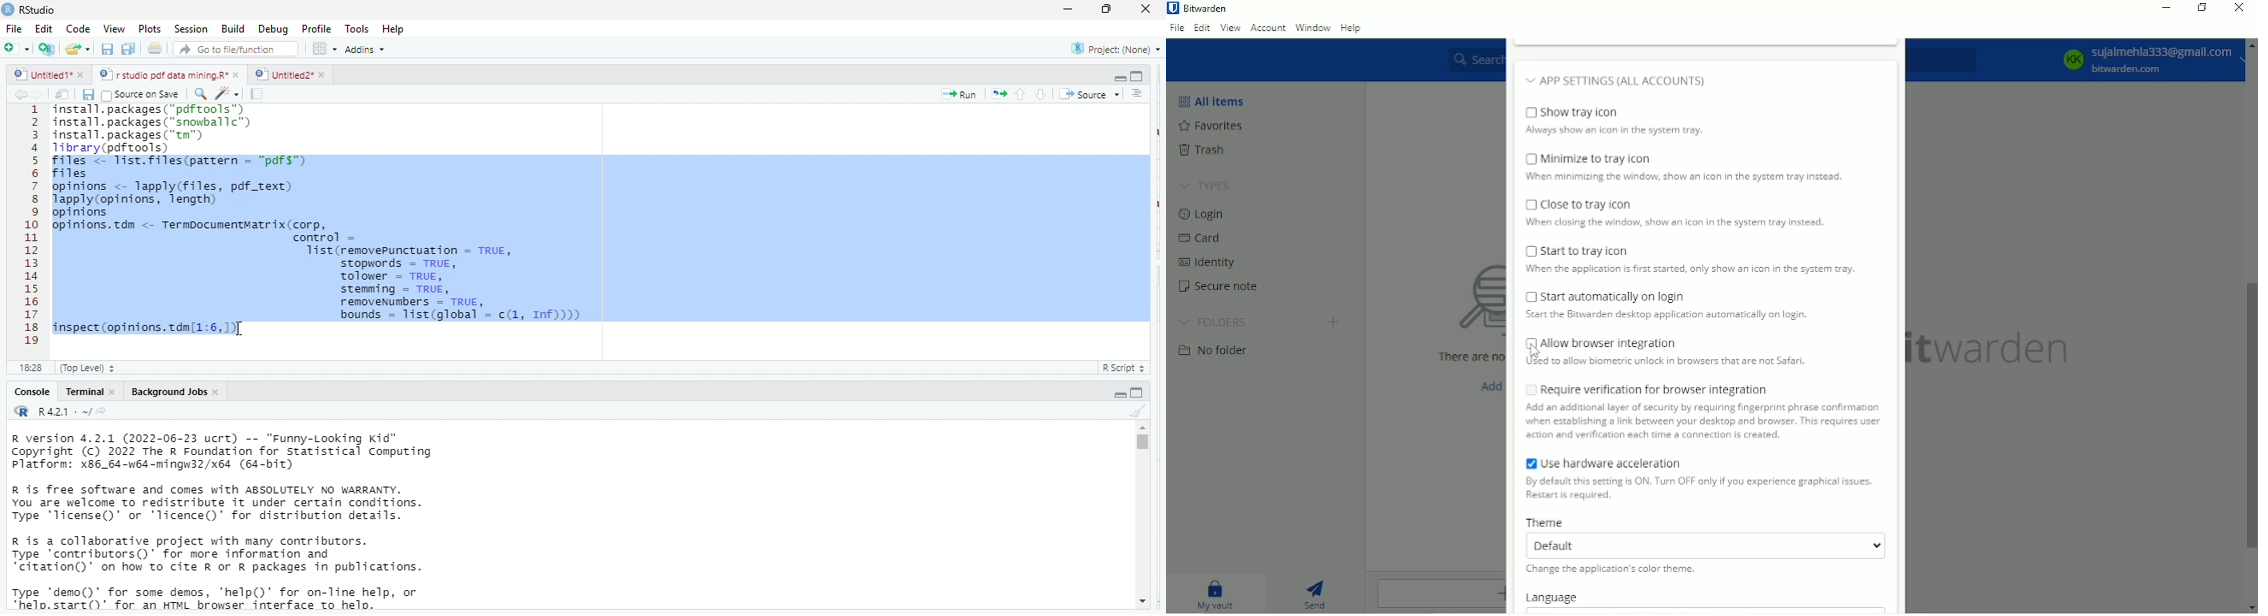 The width and height of the screenshot is (2268, 616). I want to click on Set the bitwarden desktop application automatically on login., so click(1684, 318).